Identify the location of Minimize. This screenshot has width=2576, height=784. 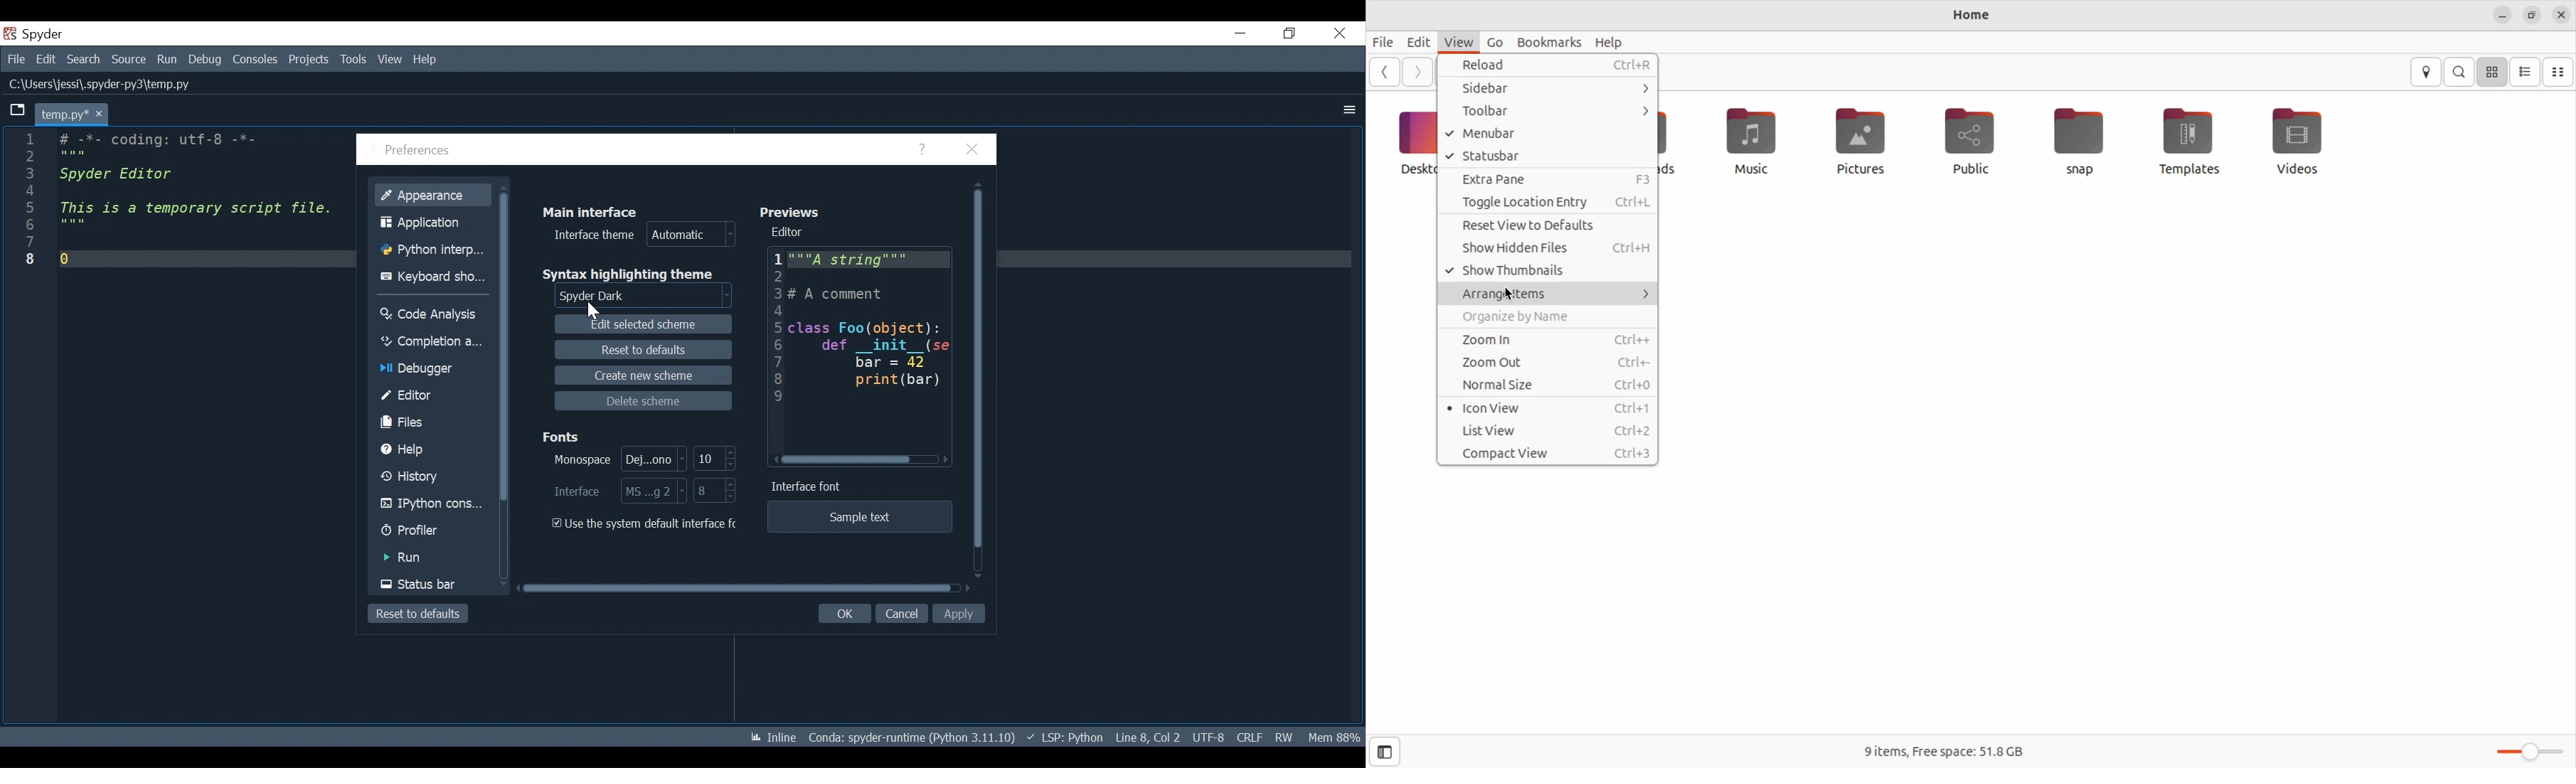
(1240, 34).